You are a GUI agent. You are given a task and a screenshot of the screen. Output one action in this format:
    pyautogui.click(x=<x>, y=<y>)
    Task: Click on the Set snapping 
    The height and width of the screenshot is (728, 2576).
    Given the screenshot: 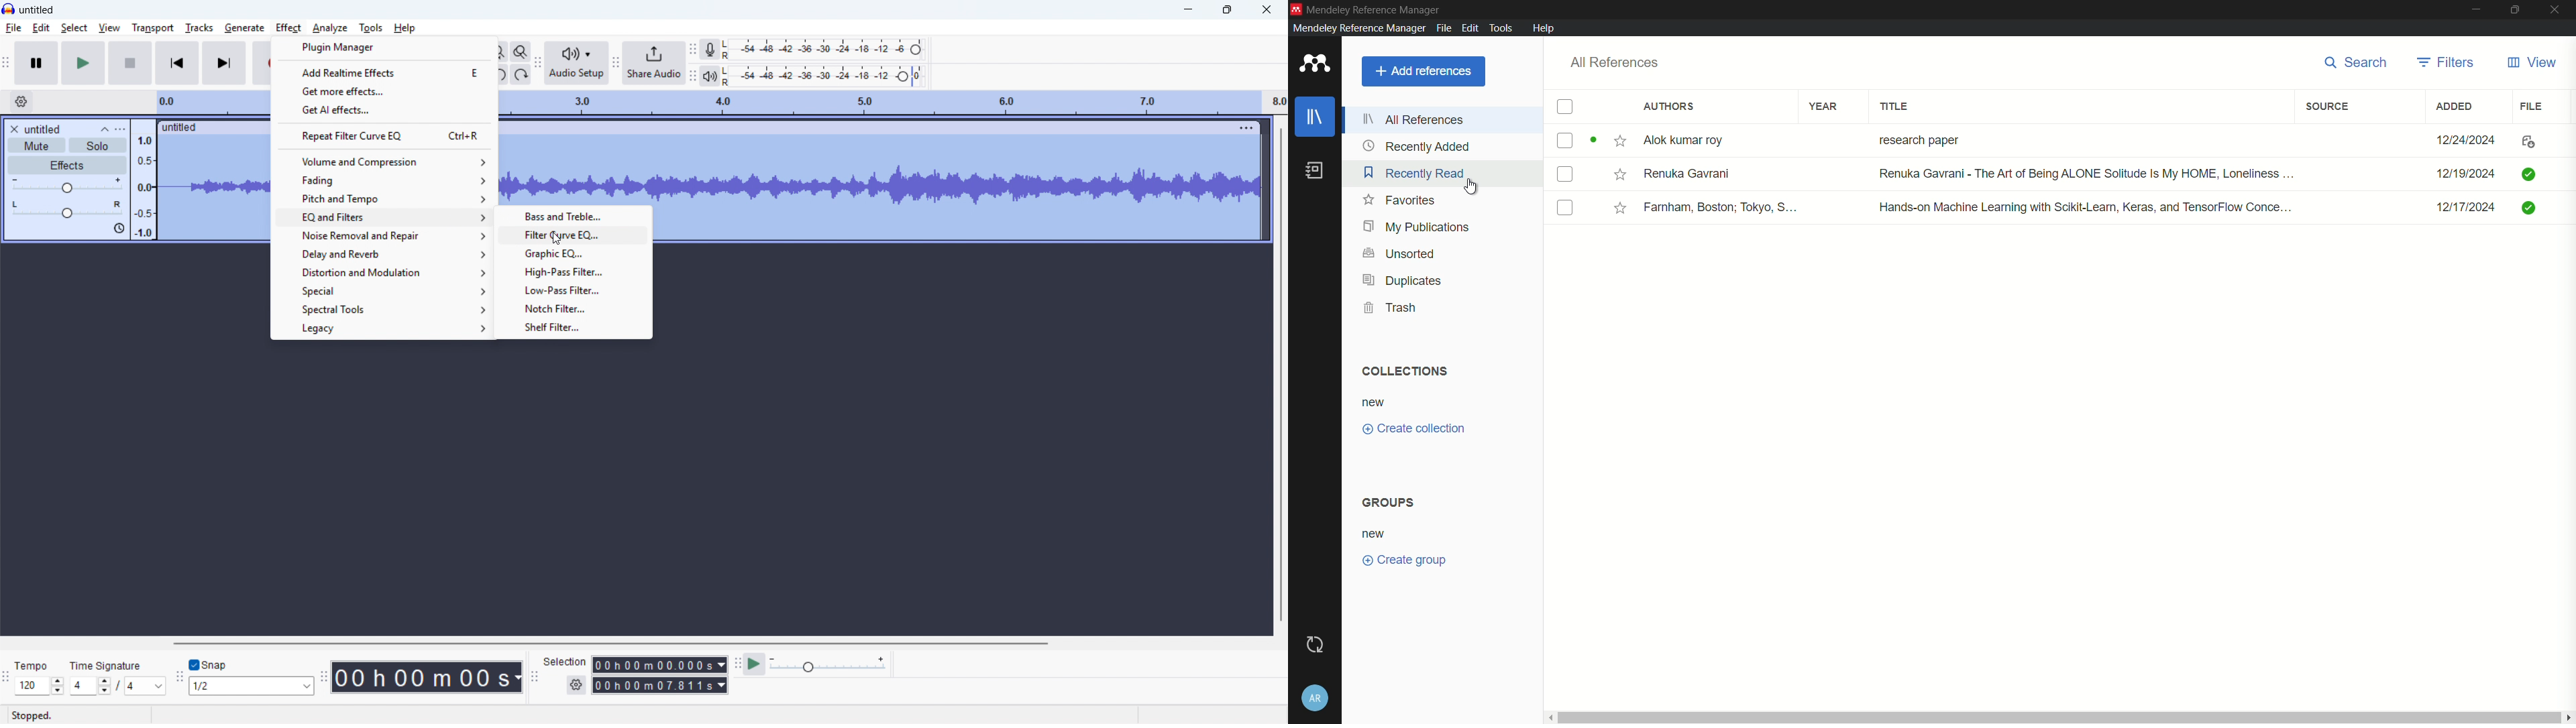 What is the action you would take?
    pyautogui.click(x=252, y=686)
    